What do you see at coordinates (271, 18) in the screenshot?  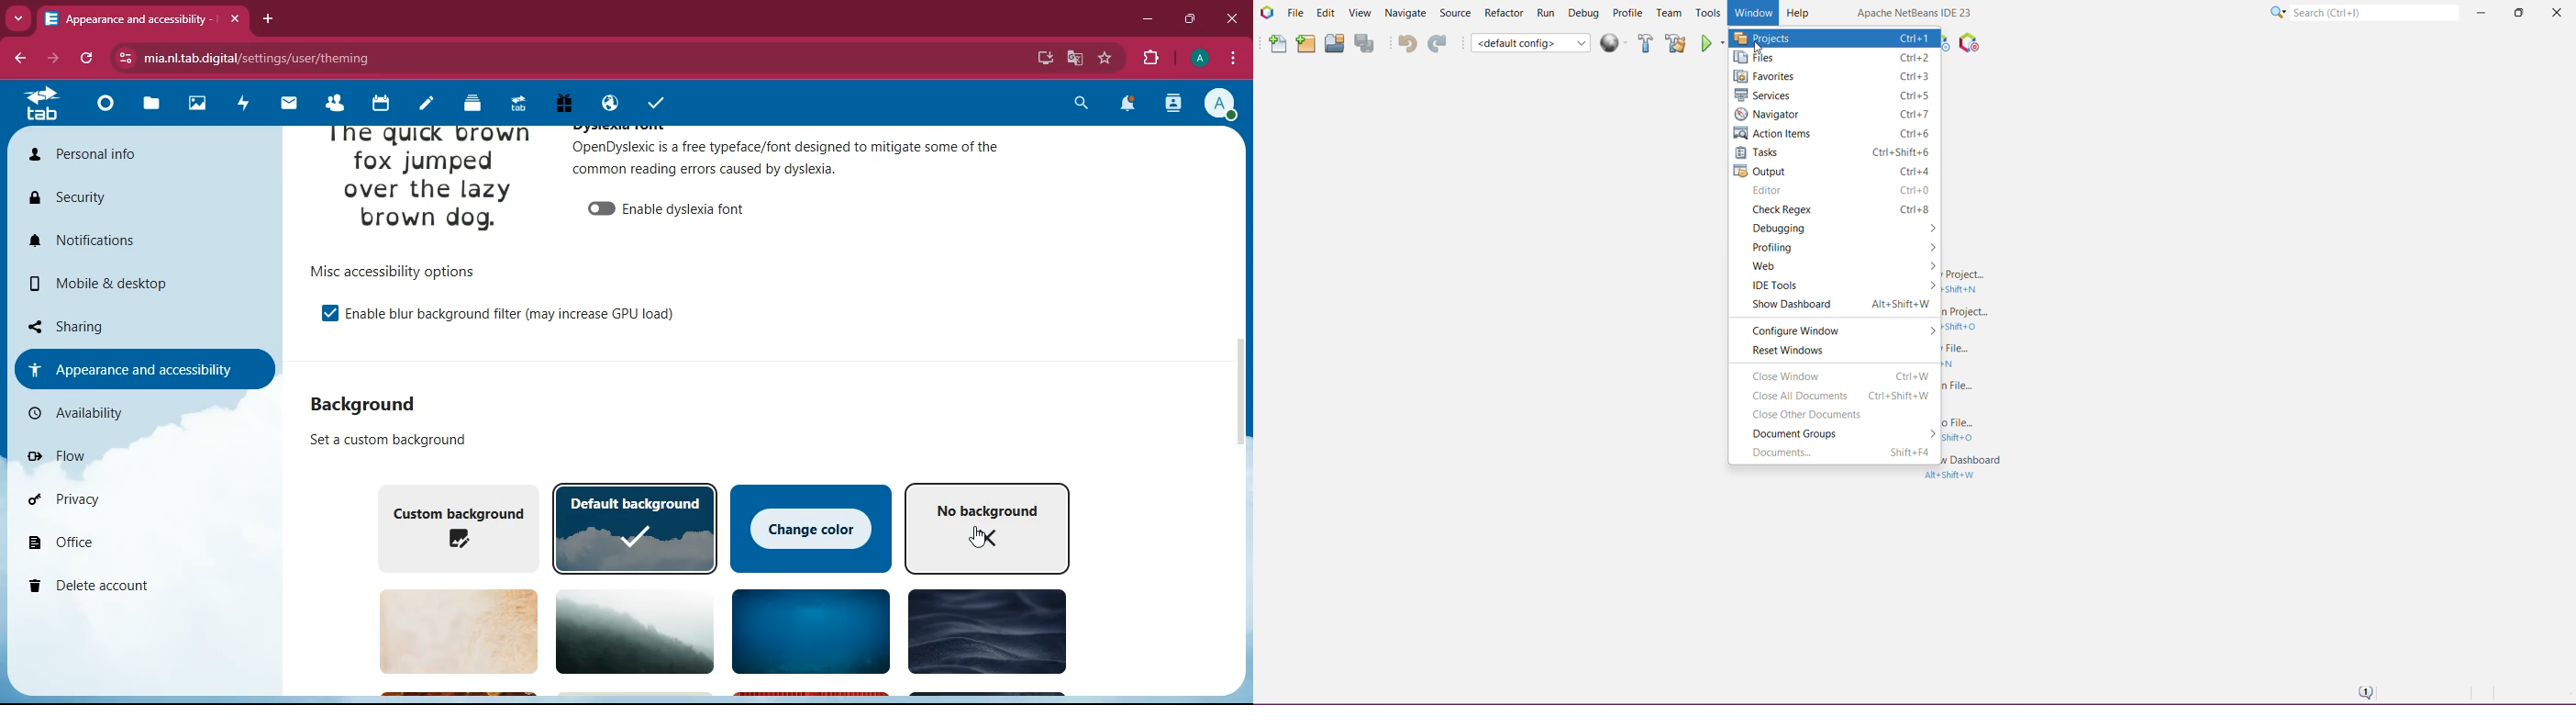 I see `add tab` at bounding box center [271, 18].